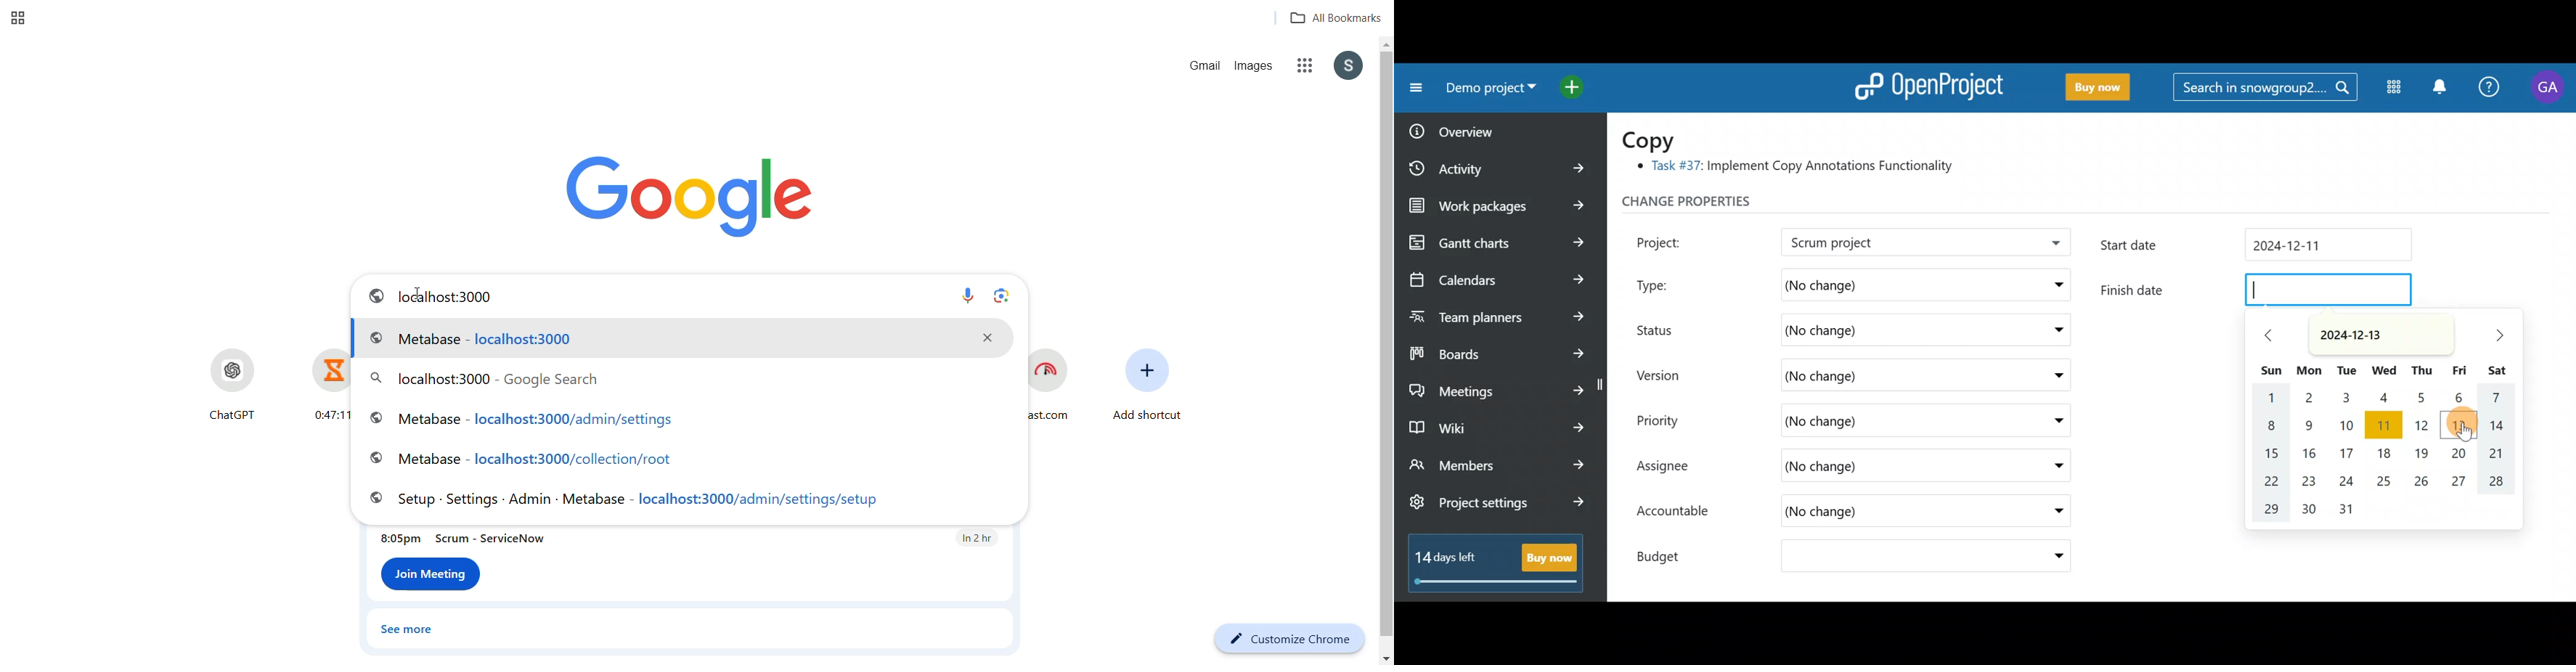  What do you see at coordinates (2548, 87) in the screenshot?
I see `Account name` at bounding box center [2548, 87].